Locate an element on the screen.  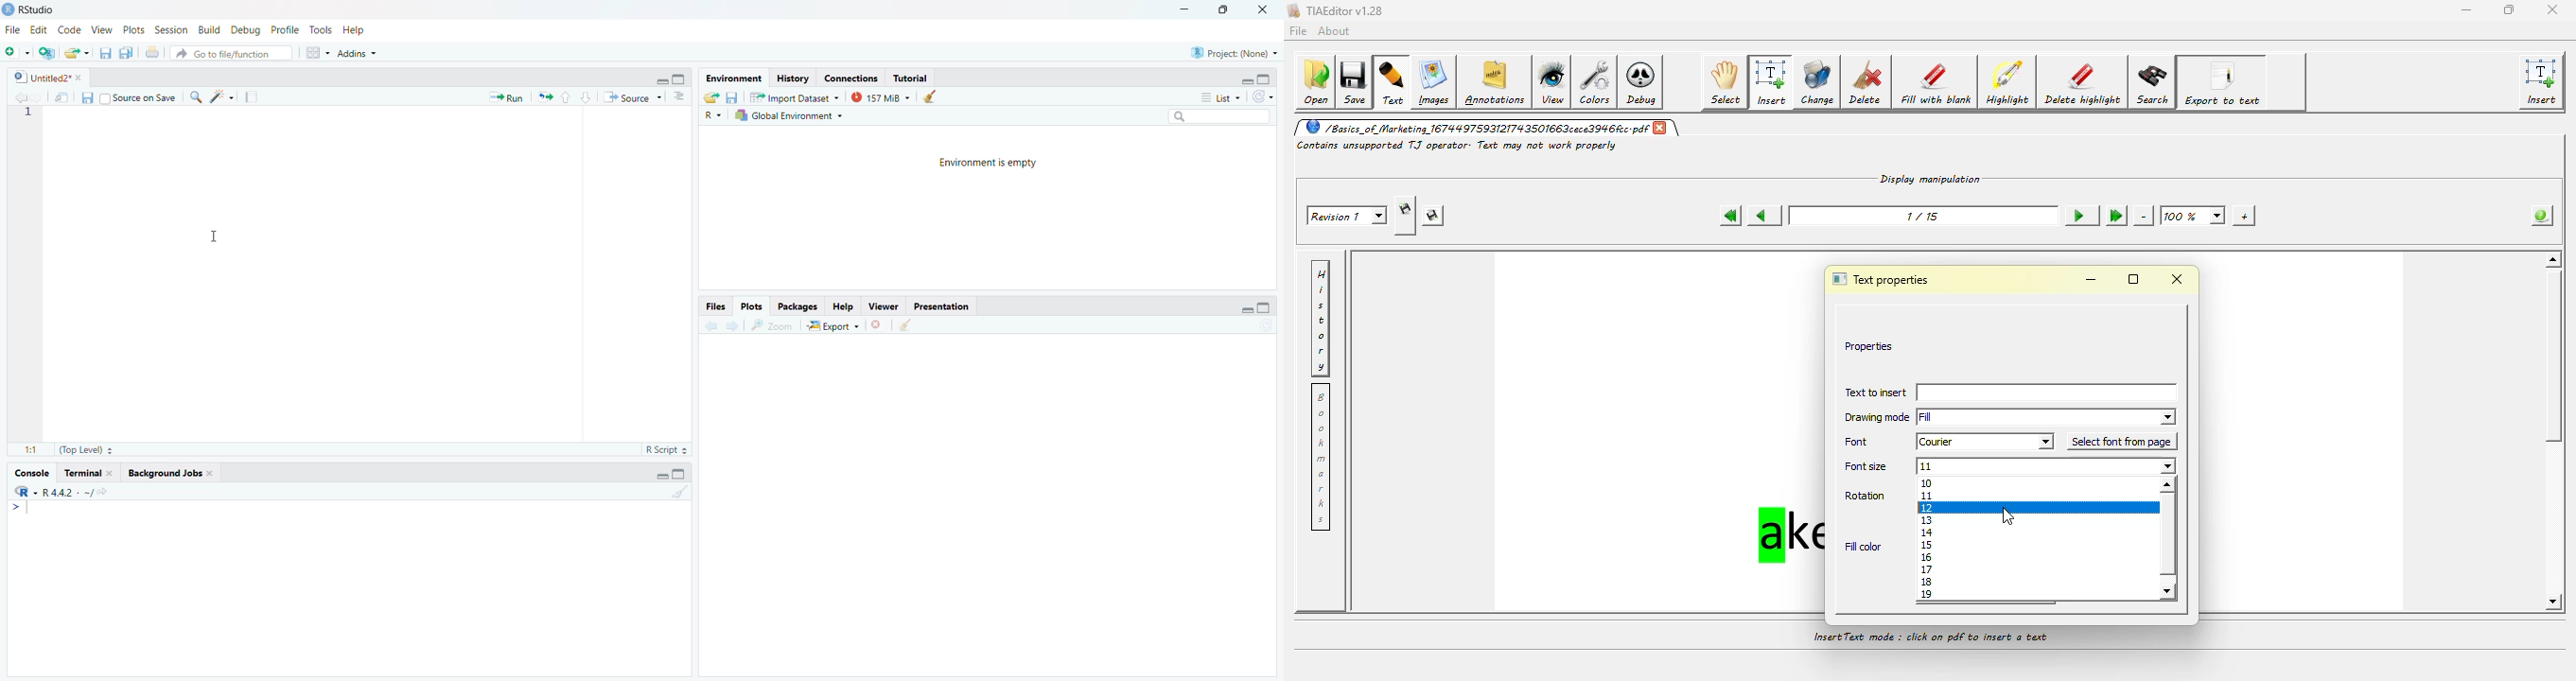
Edit is located at coordinates (39, 29).